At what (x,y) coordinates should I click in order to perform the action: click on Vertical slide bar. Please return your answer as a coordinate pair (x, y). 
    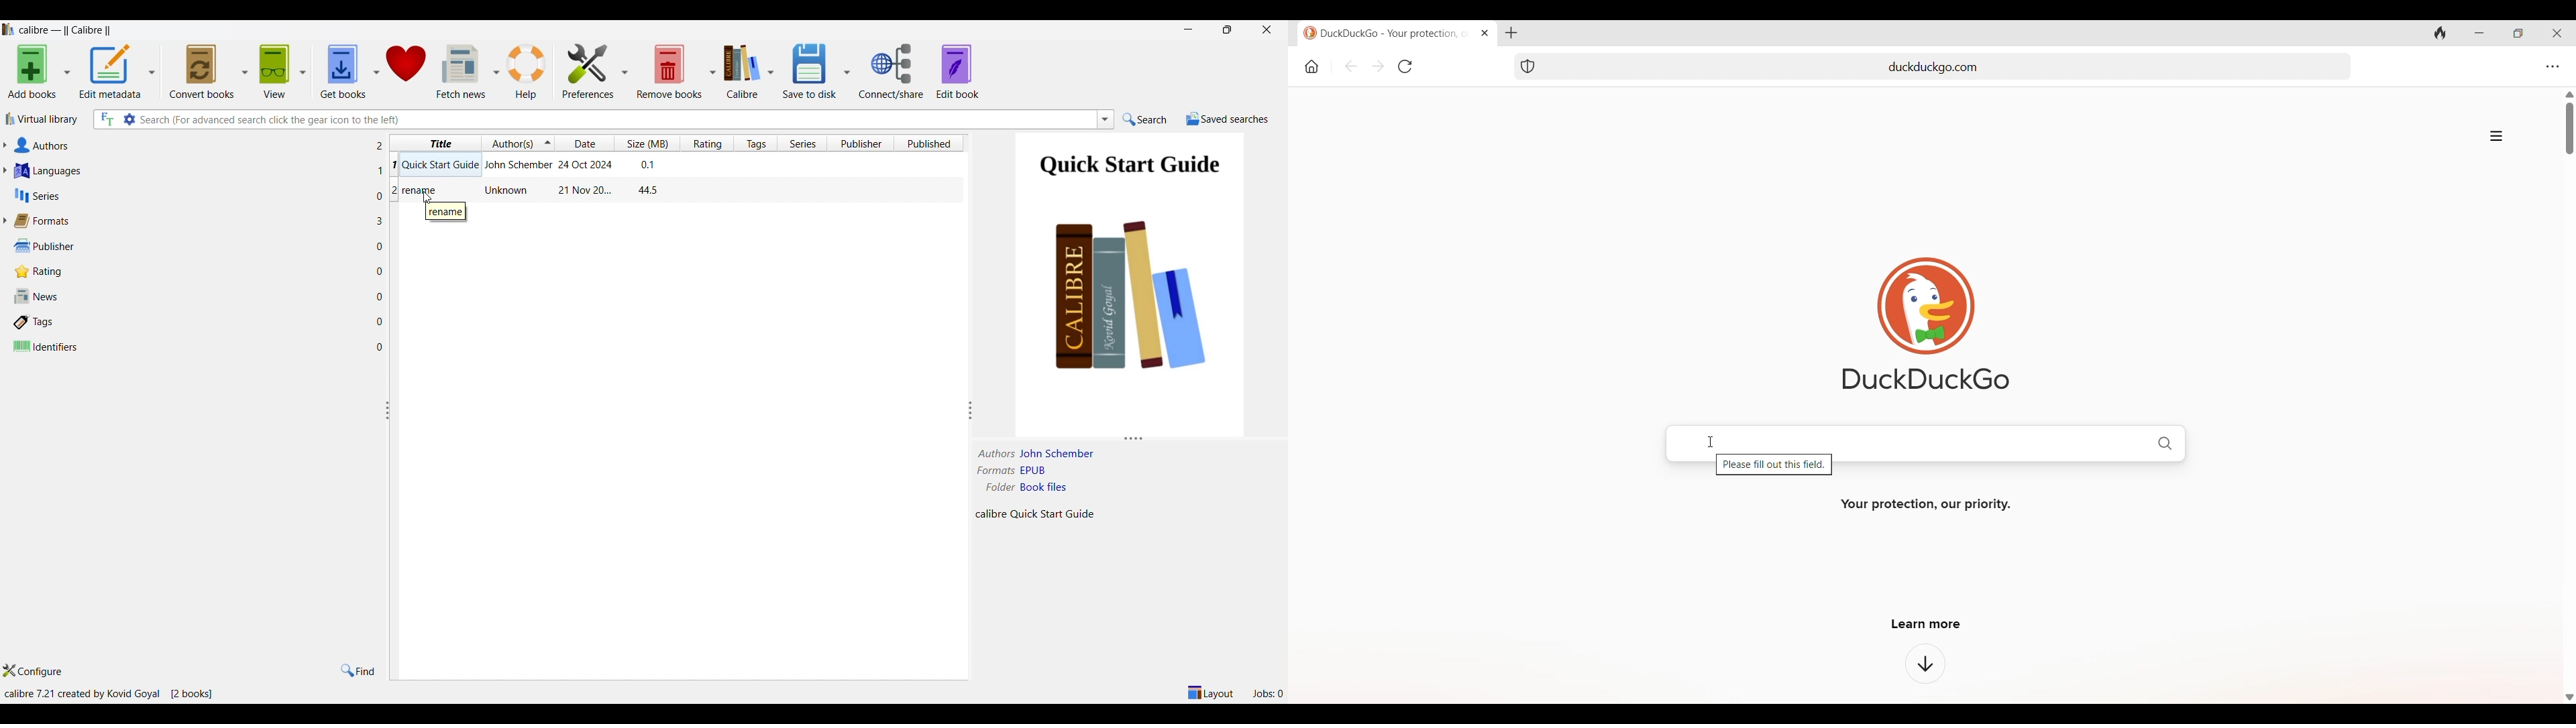
    Looking at the image, I should click on (2571, 128).